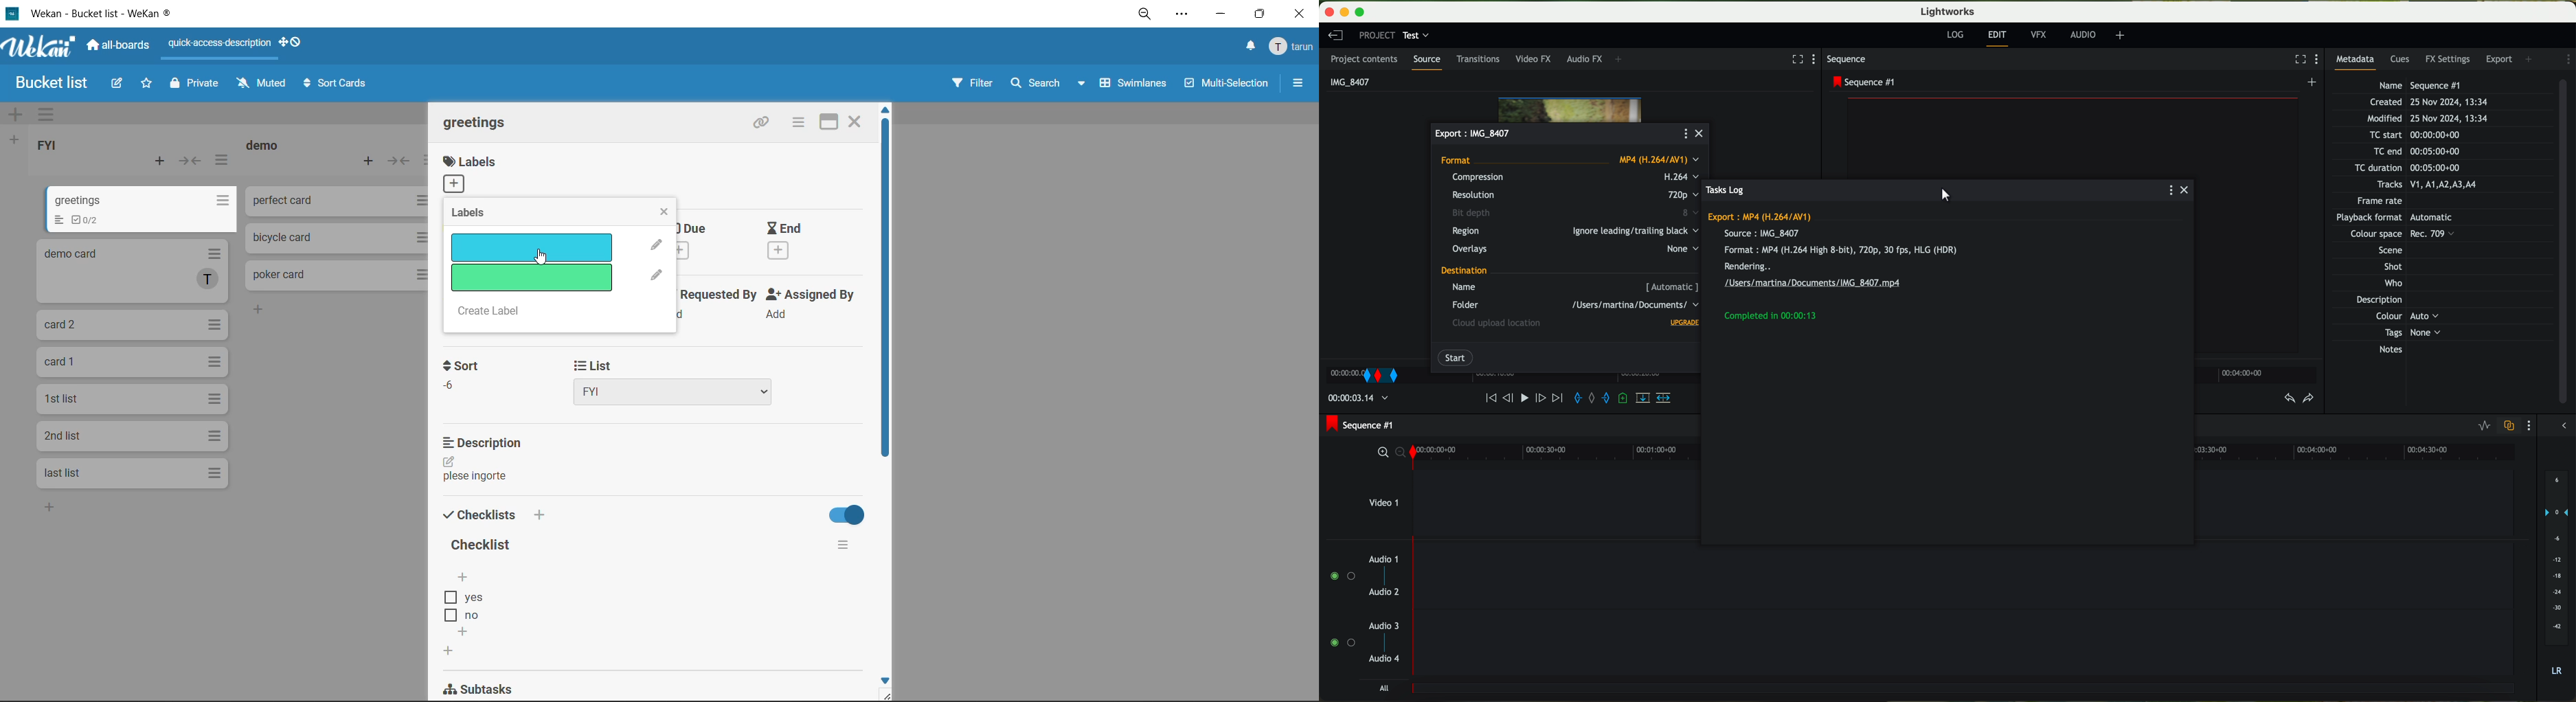  What do you see at coordinates (131, 399) in the screenshot?
I see `card 5` at bounding box center [131, 399].